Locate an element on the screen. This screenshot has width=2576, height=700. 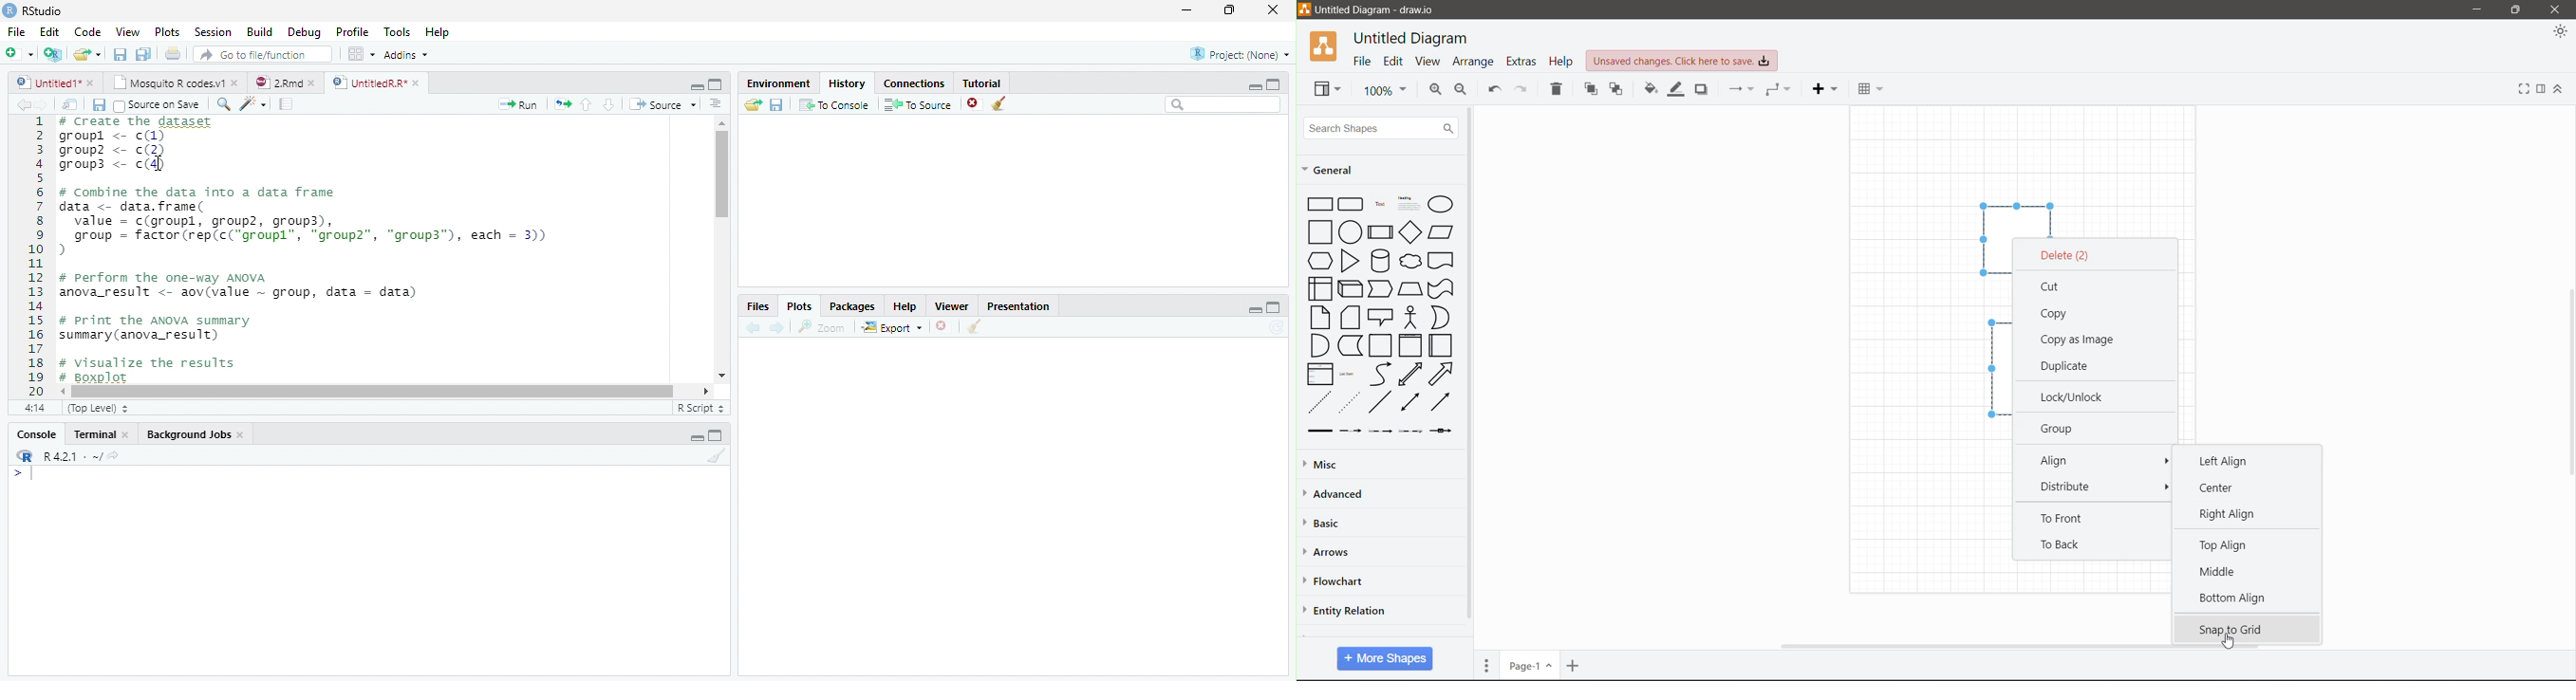
Scrollbar is located at coordinates (719, 250).